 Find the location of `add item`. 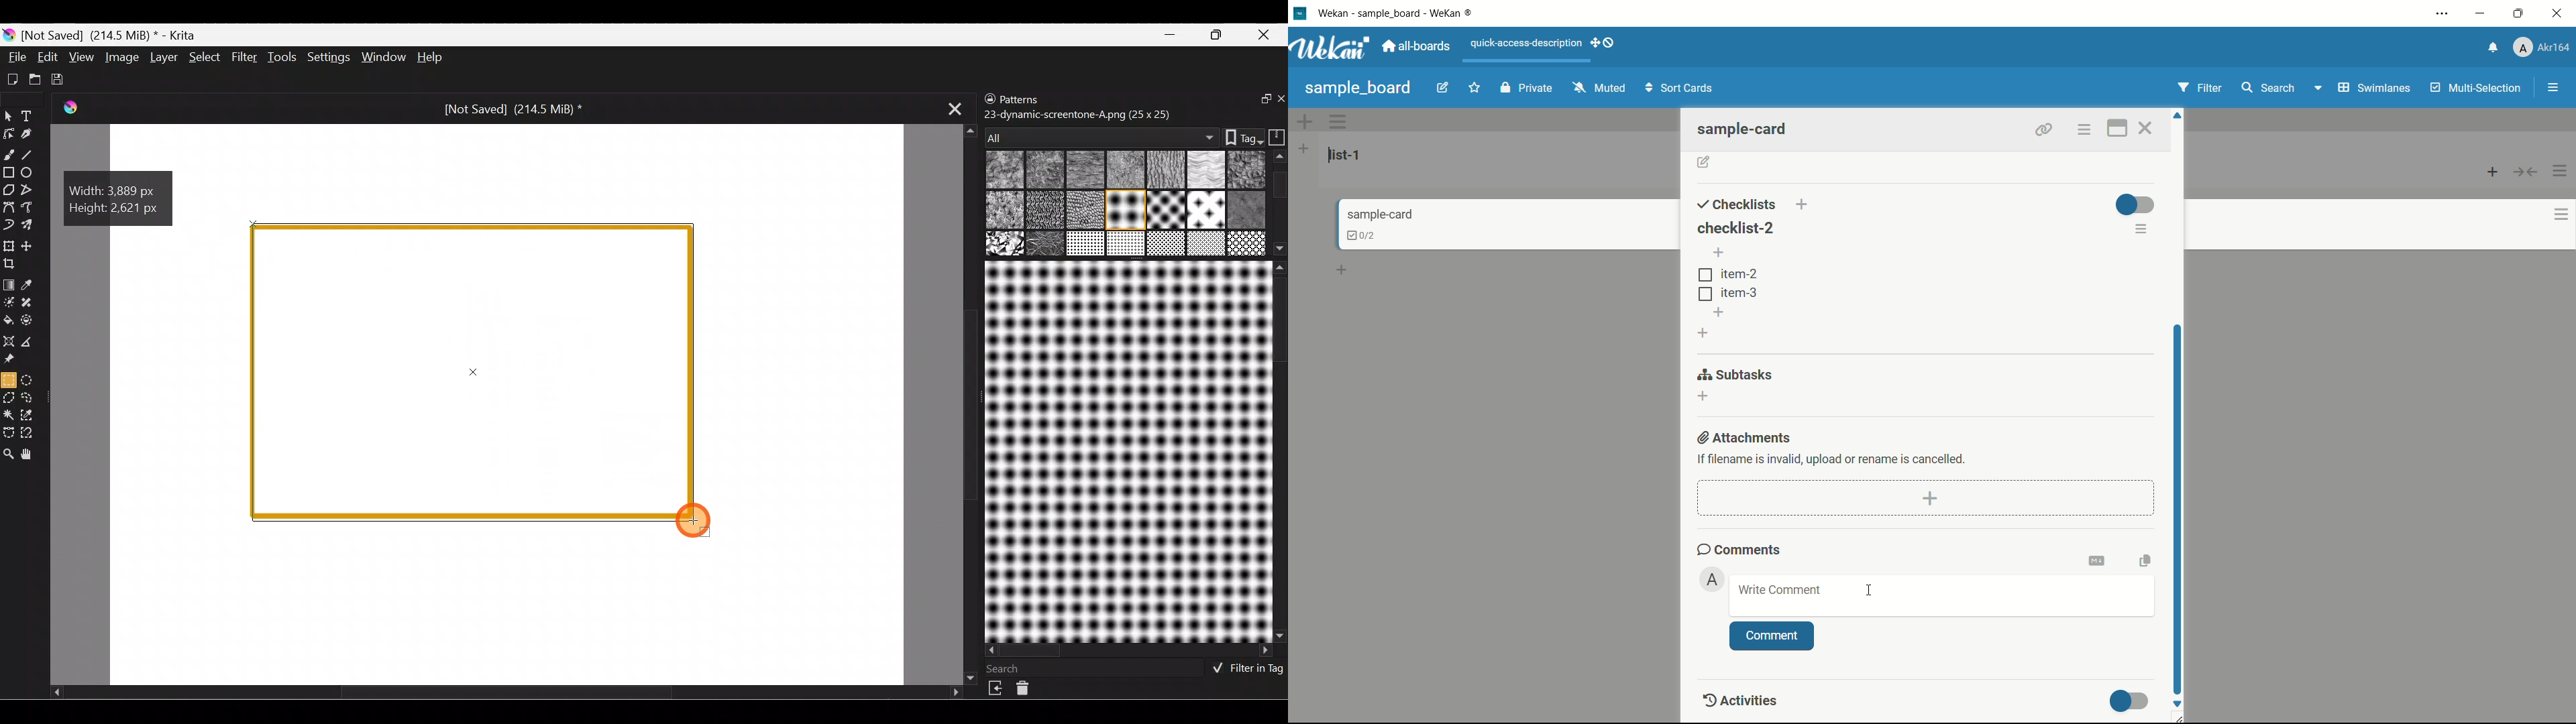

add item is located at coordinates (1720, 253).